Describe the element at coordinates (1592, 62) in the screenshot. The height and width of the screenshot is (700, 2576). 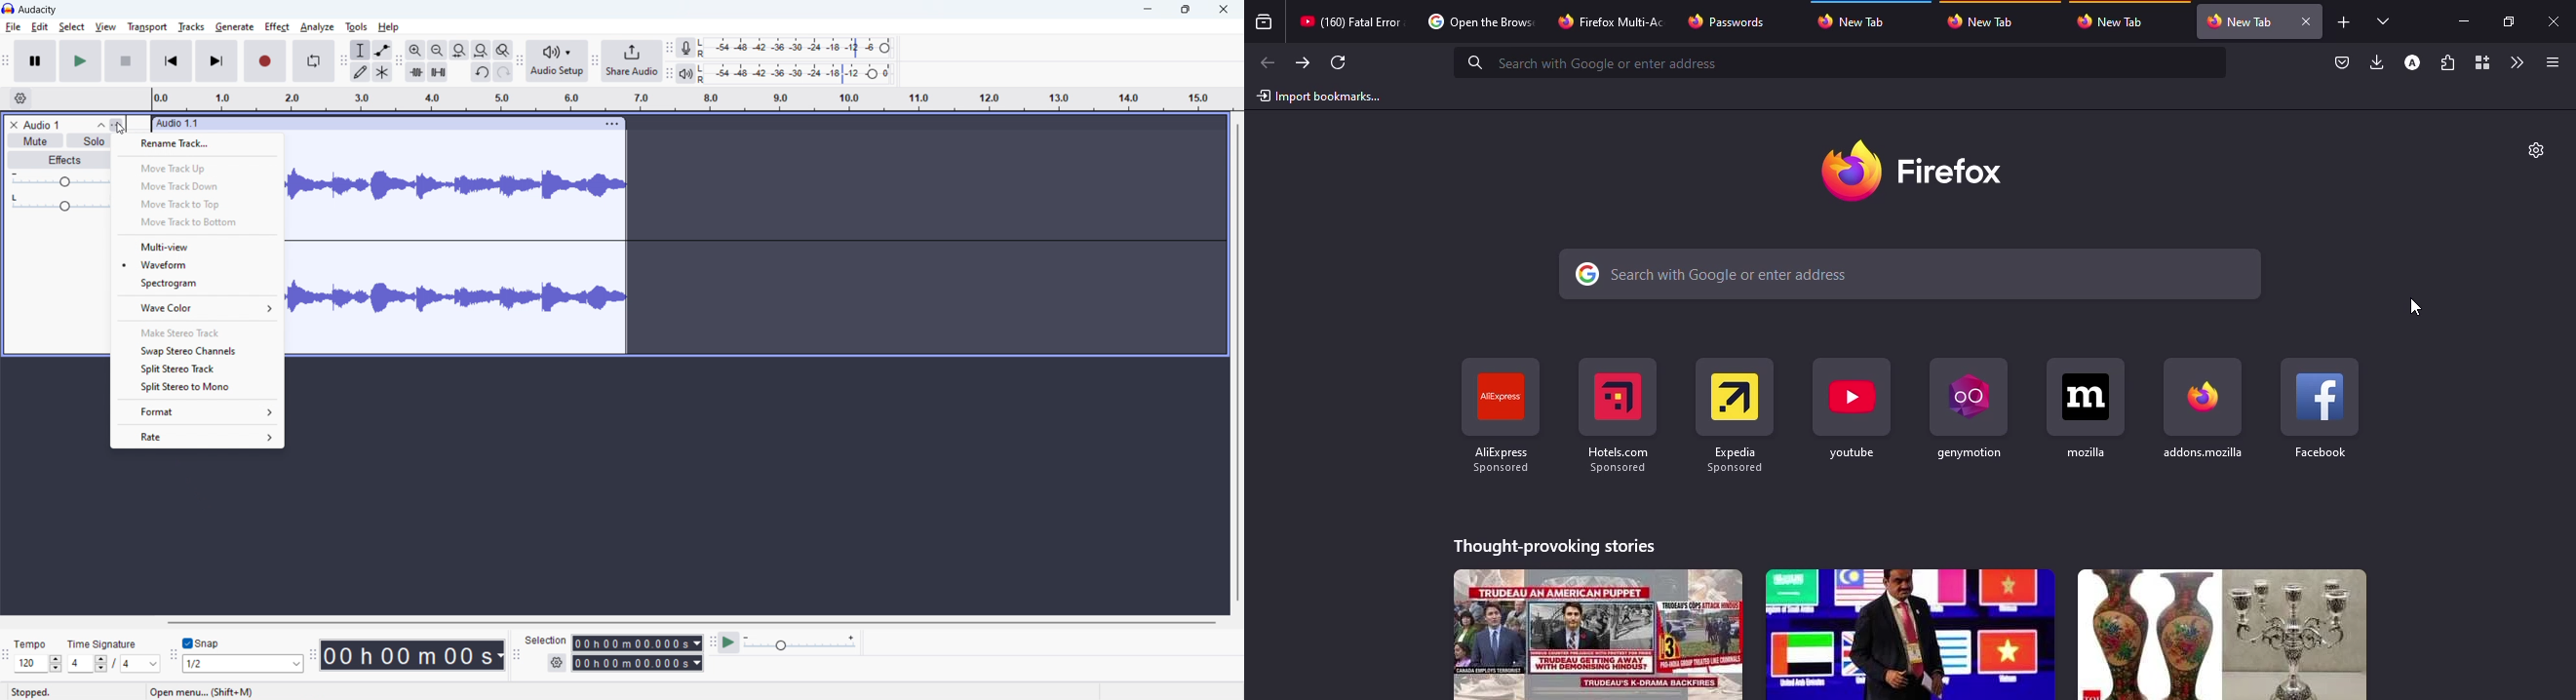
I see `search` at that location.